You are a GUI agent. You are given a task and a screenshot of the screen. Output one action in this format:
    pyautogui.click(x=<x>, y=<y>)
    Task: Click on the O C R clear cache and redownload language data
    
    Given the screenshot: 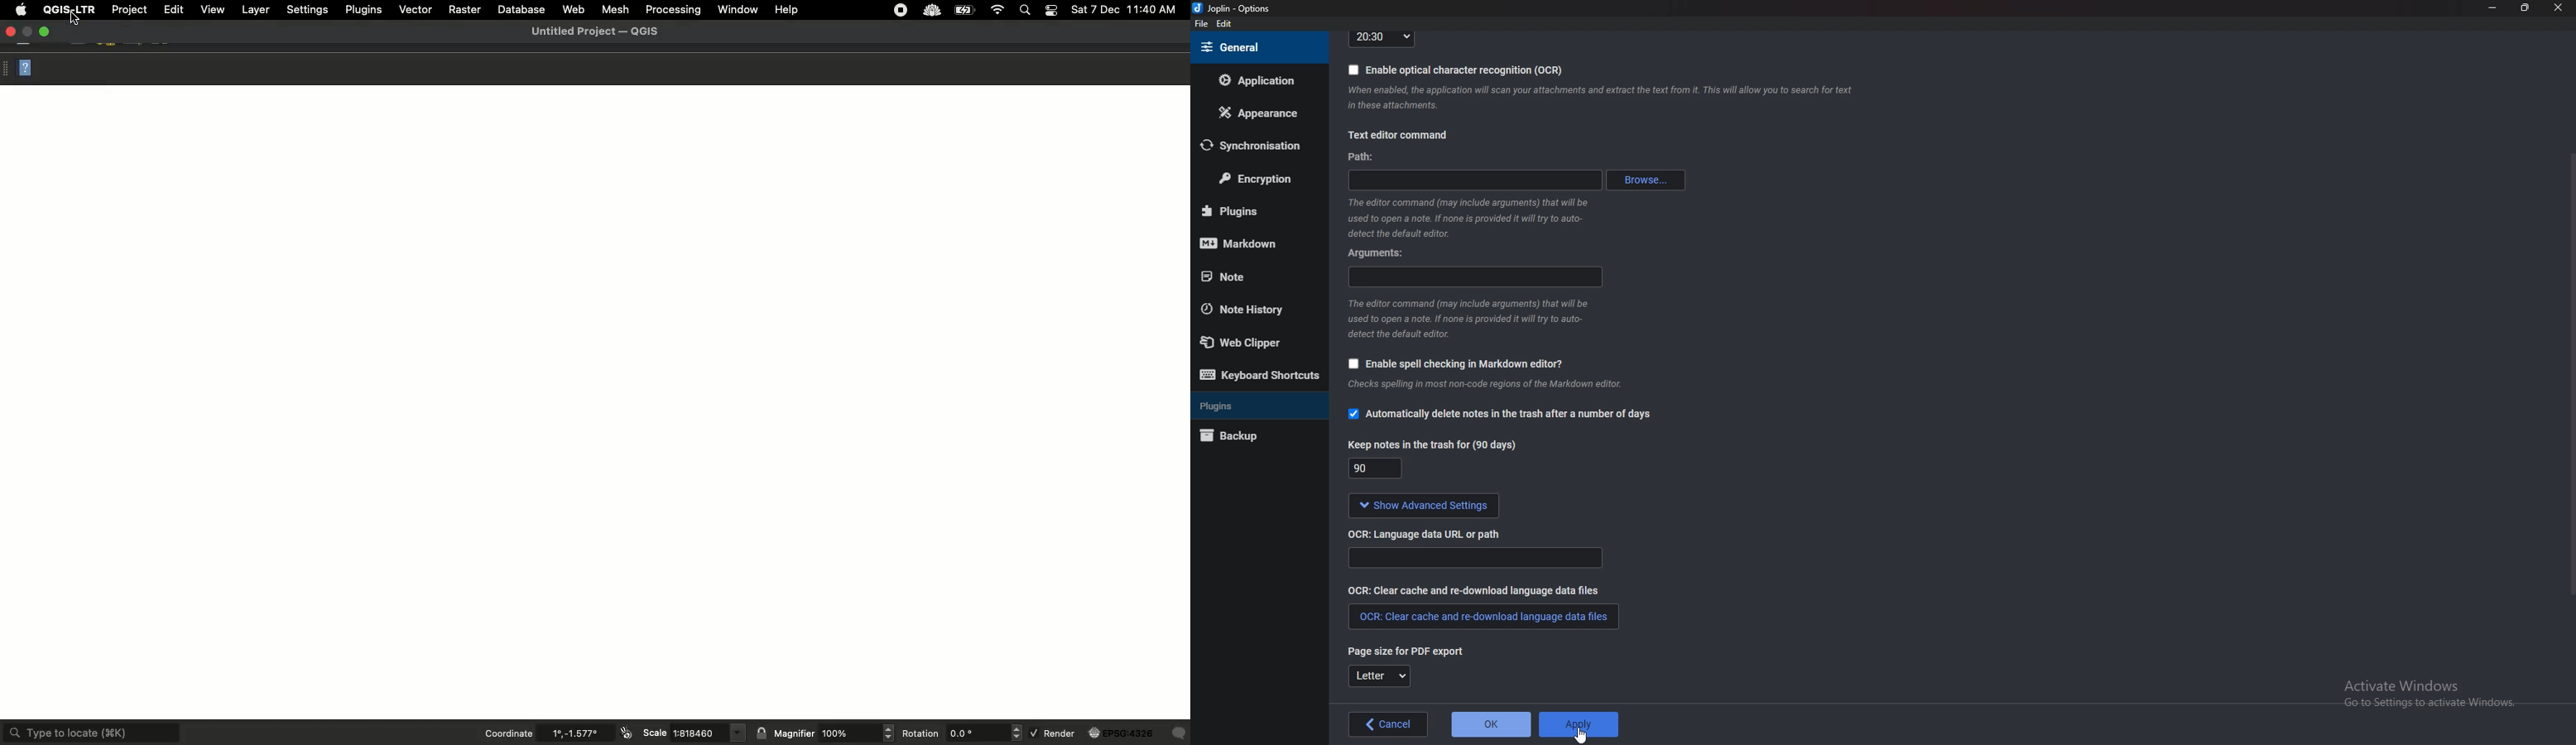 What is the action you would take?
    pyautogui.click(x=1482, y=617)
    